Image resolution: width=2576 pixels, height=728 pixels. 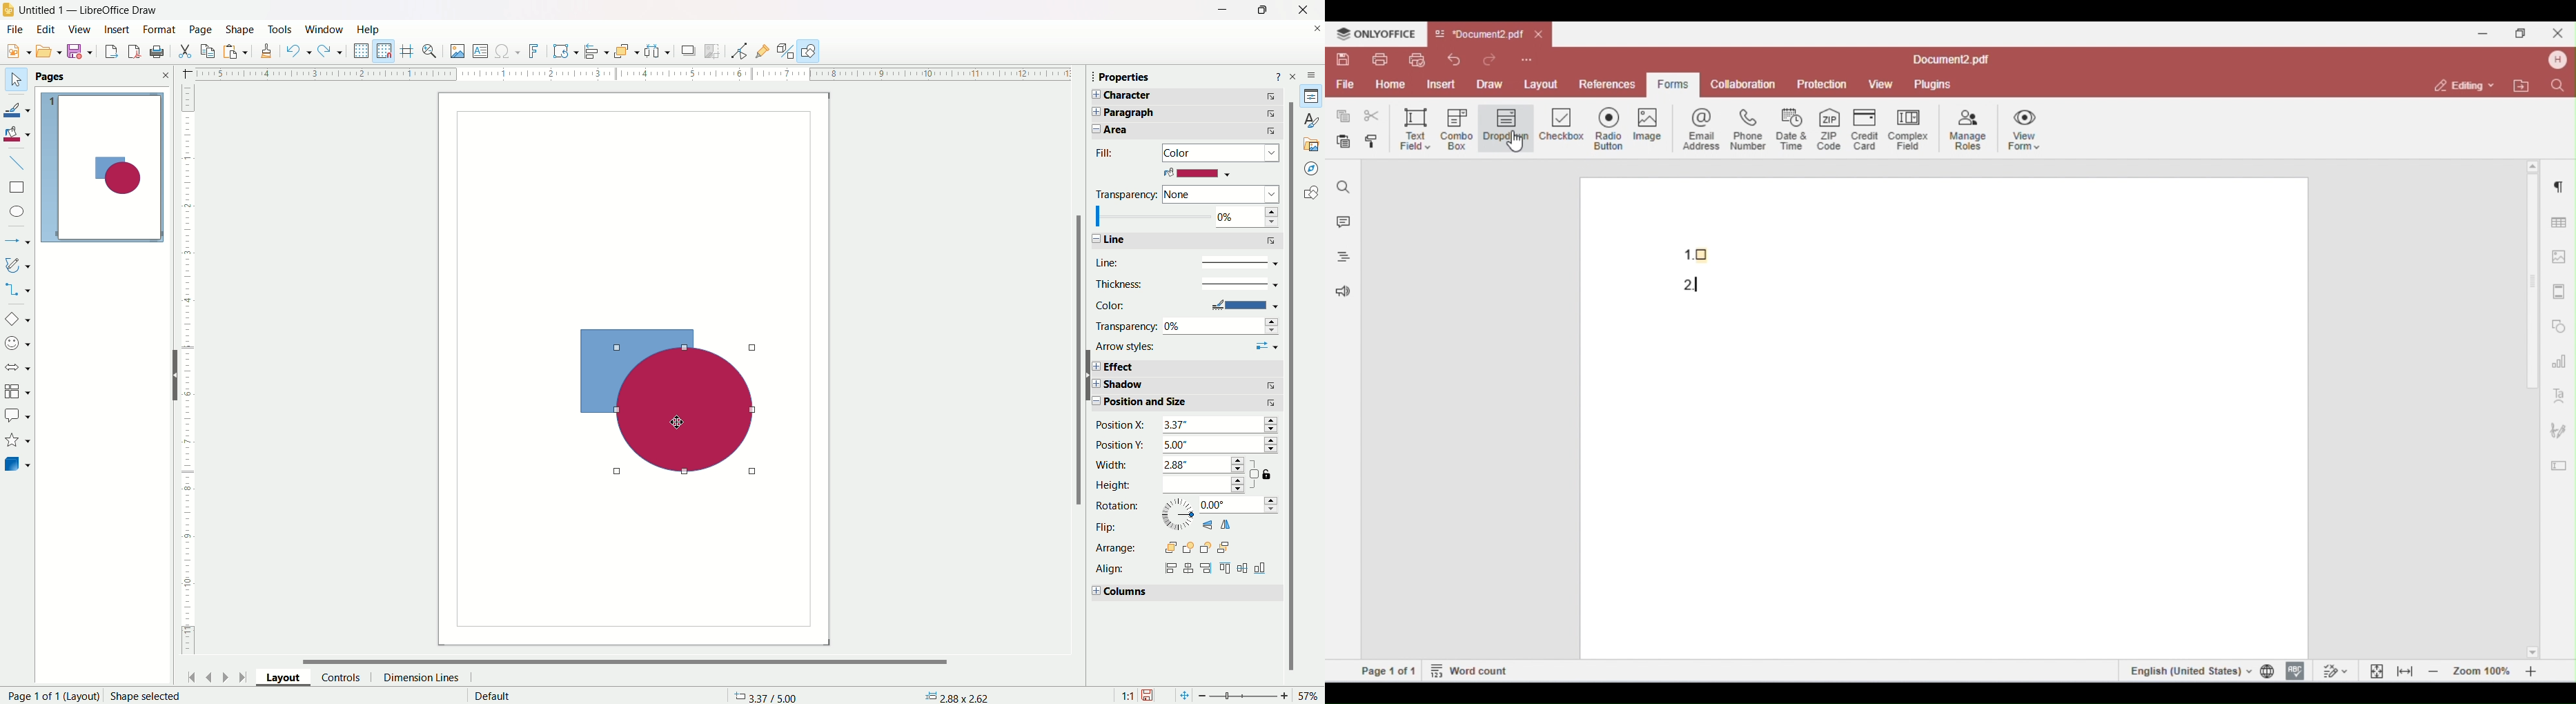 I want to click on new, so click(x=16, y=52).